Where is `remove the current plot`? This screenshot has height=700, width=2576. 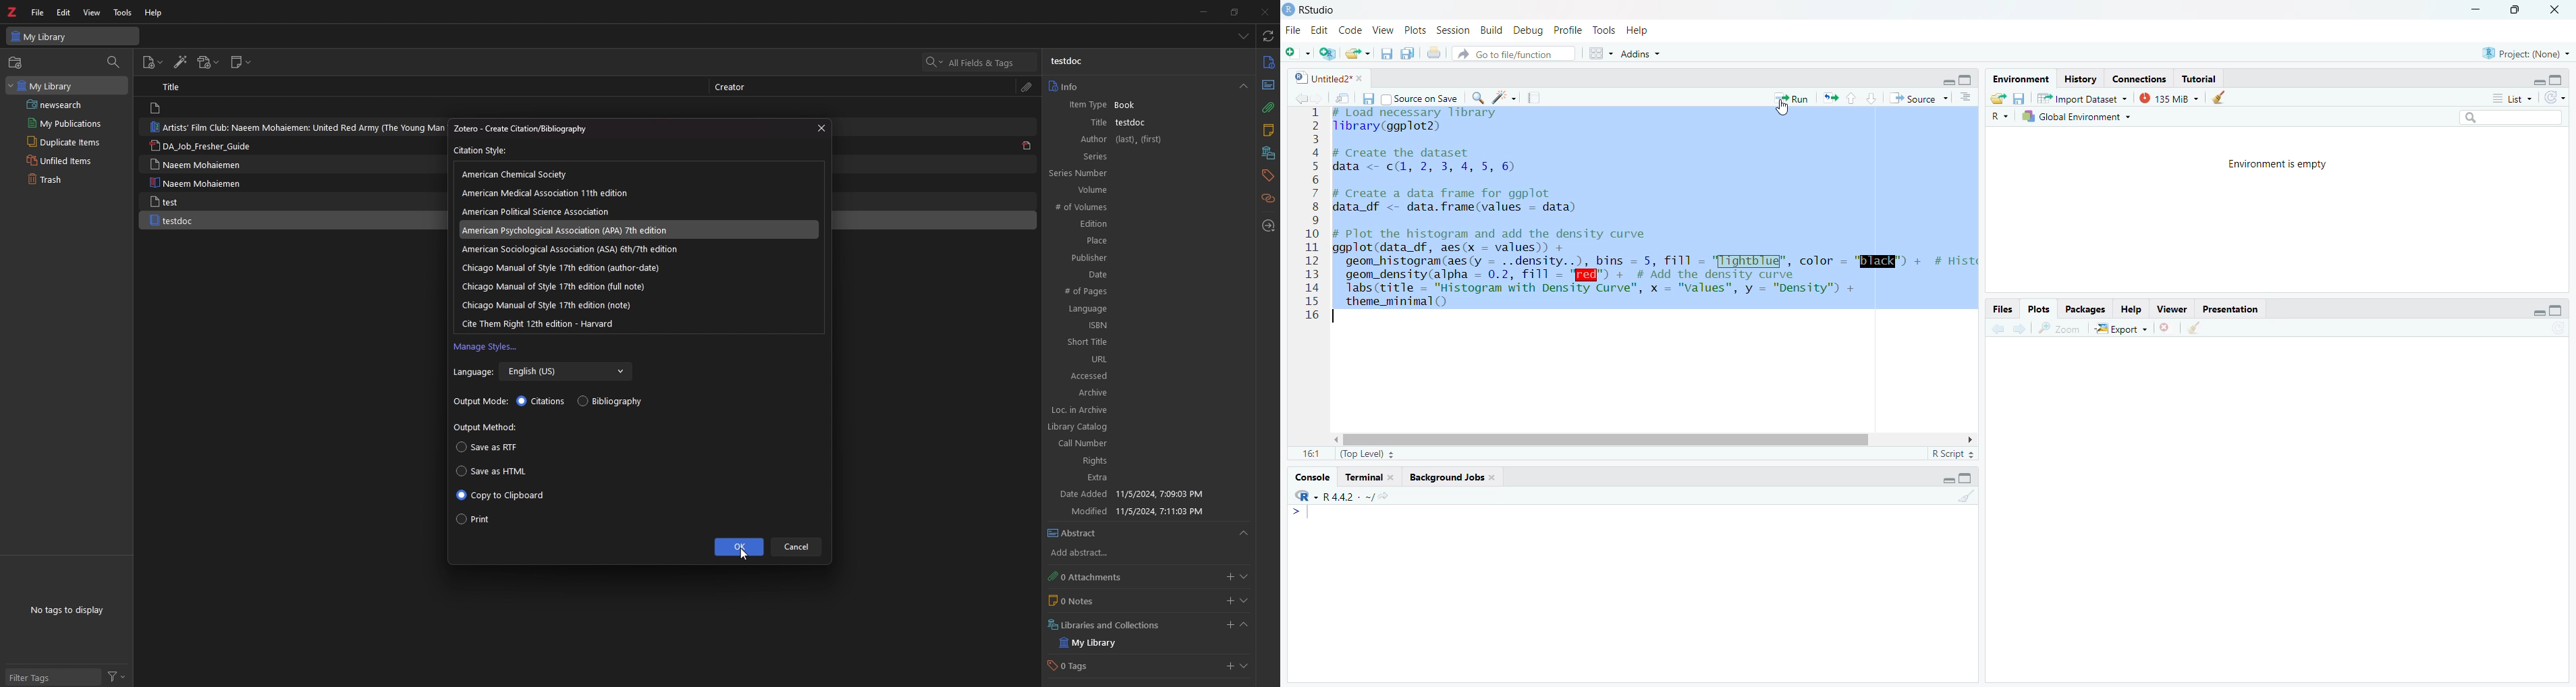 remove the current plot is located at coordinates (2166, 328).